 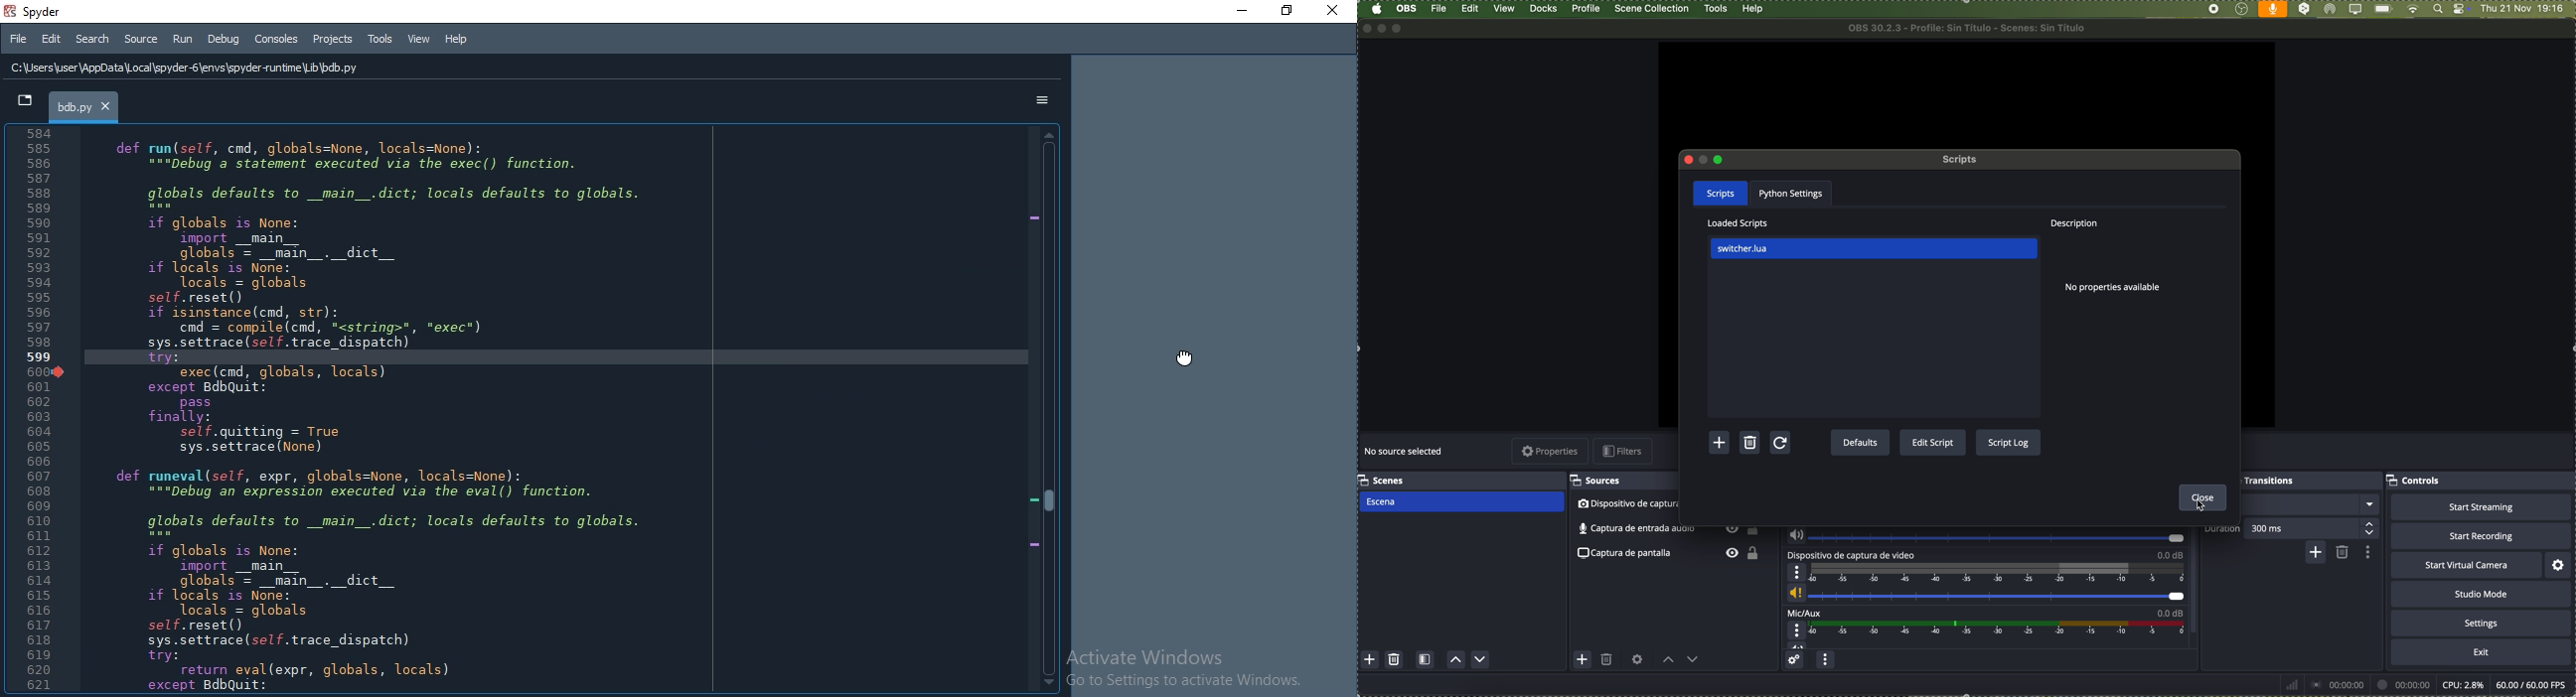 What do you see at coordinates (1461, 502) in the screenshot?
I see `scene` at bounding box center [1461, 502].